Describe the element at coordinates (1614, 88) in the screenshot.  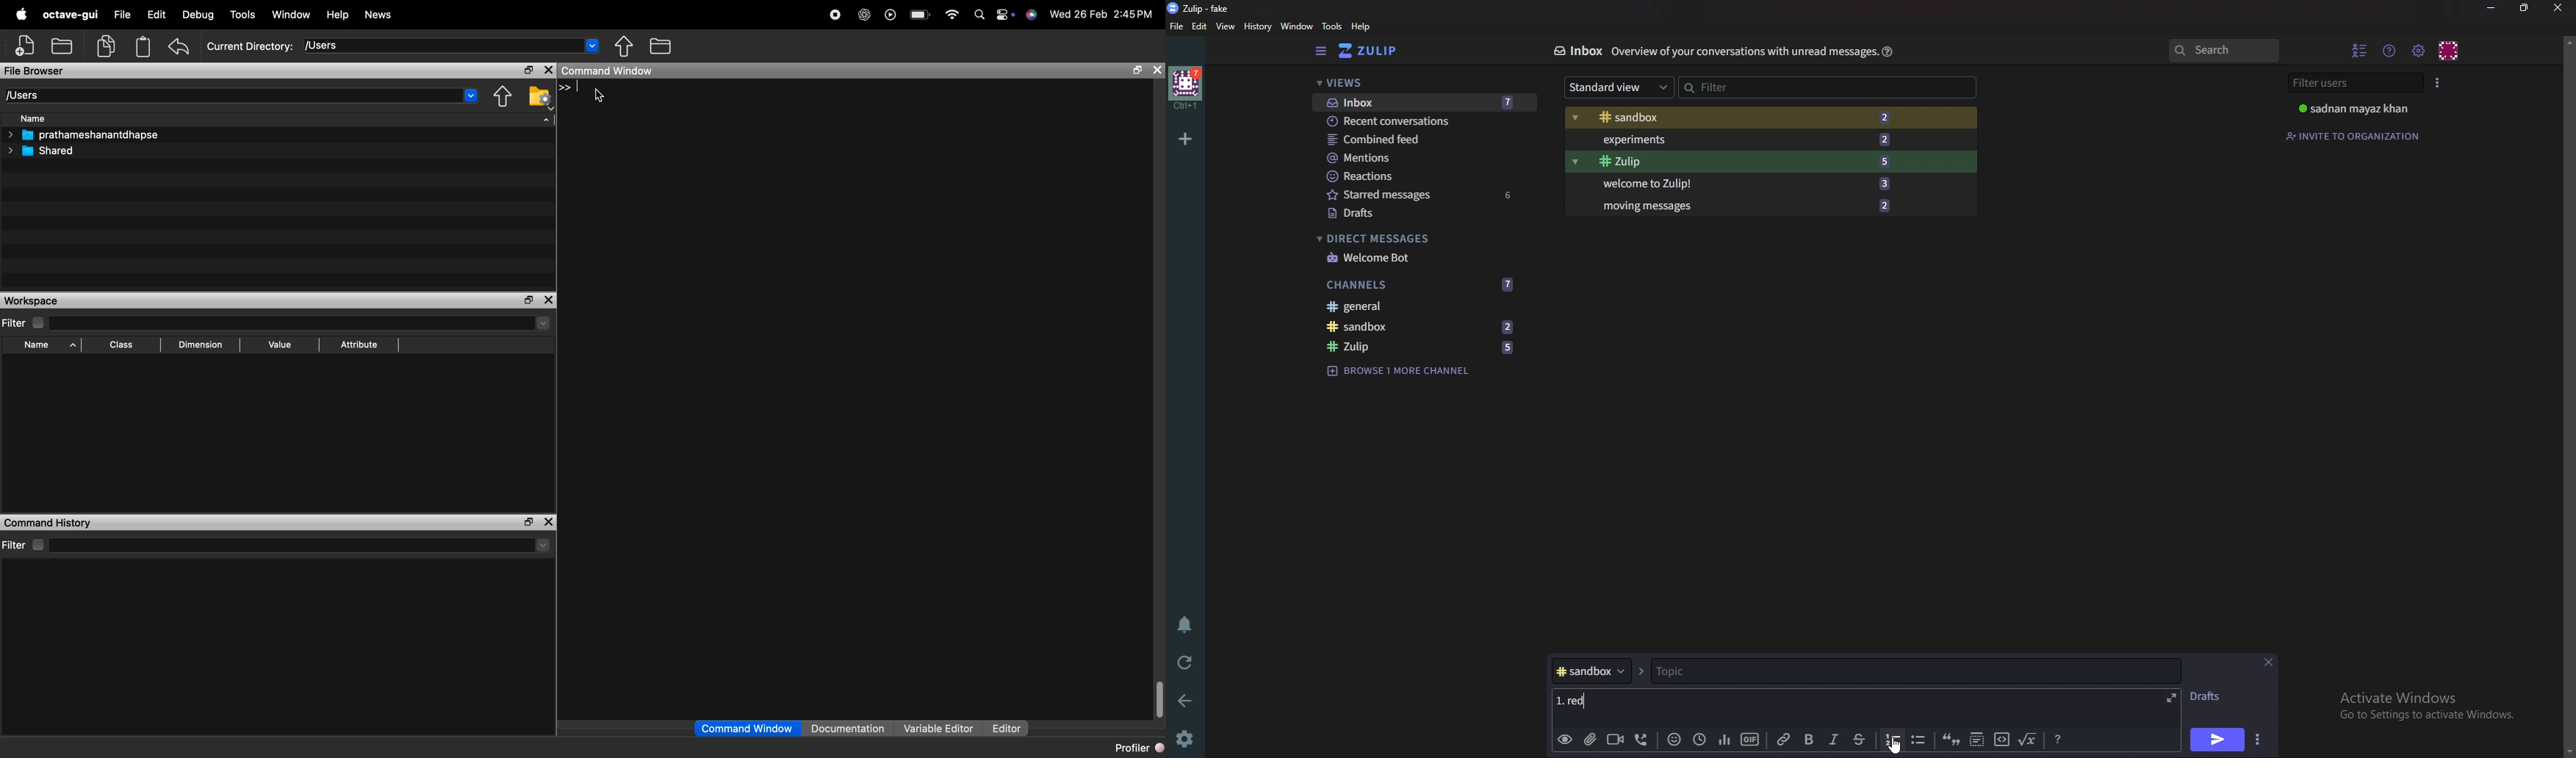
I see `Standard view` at that location.